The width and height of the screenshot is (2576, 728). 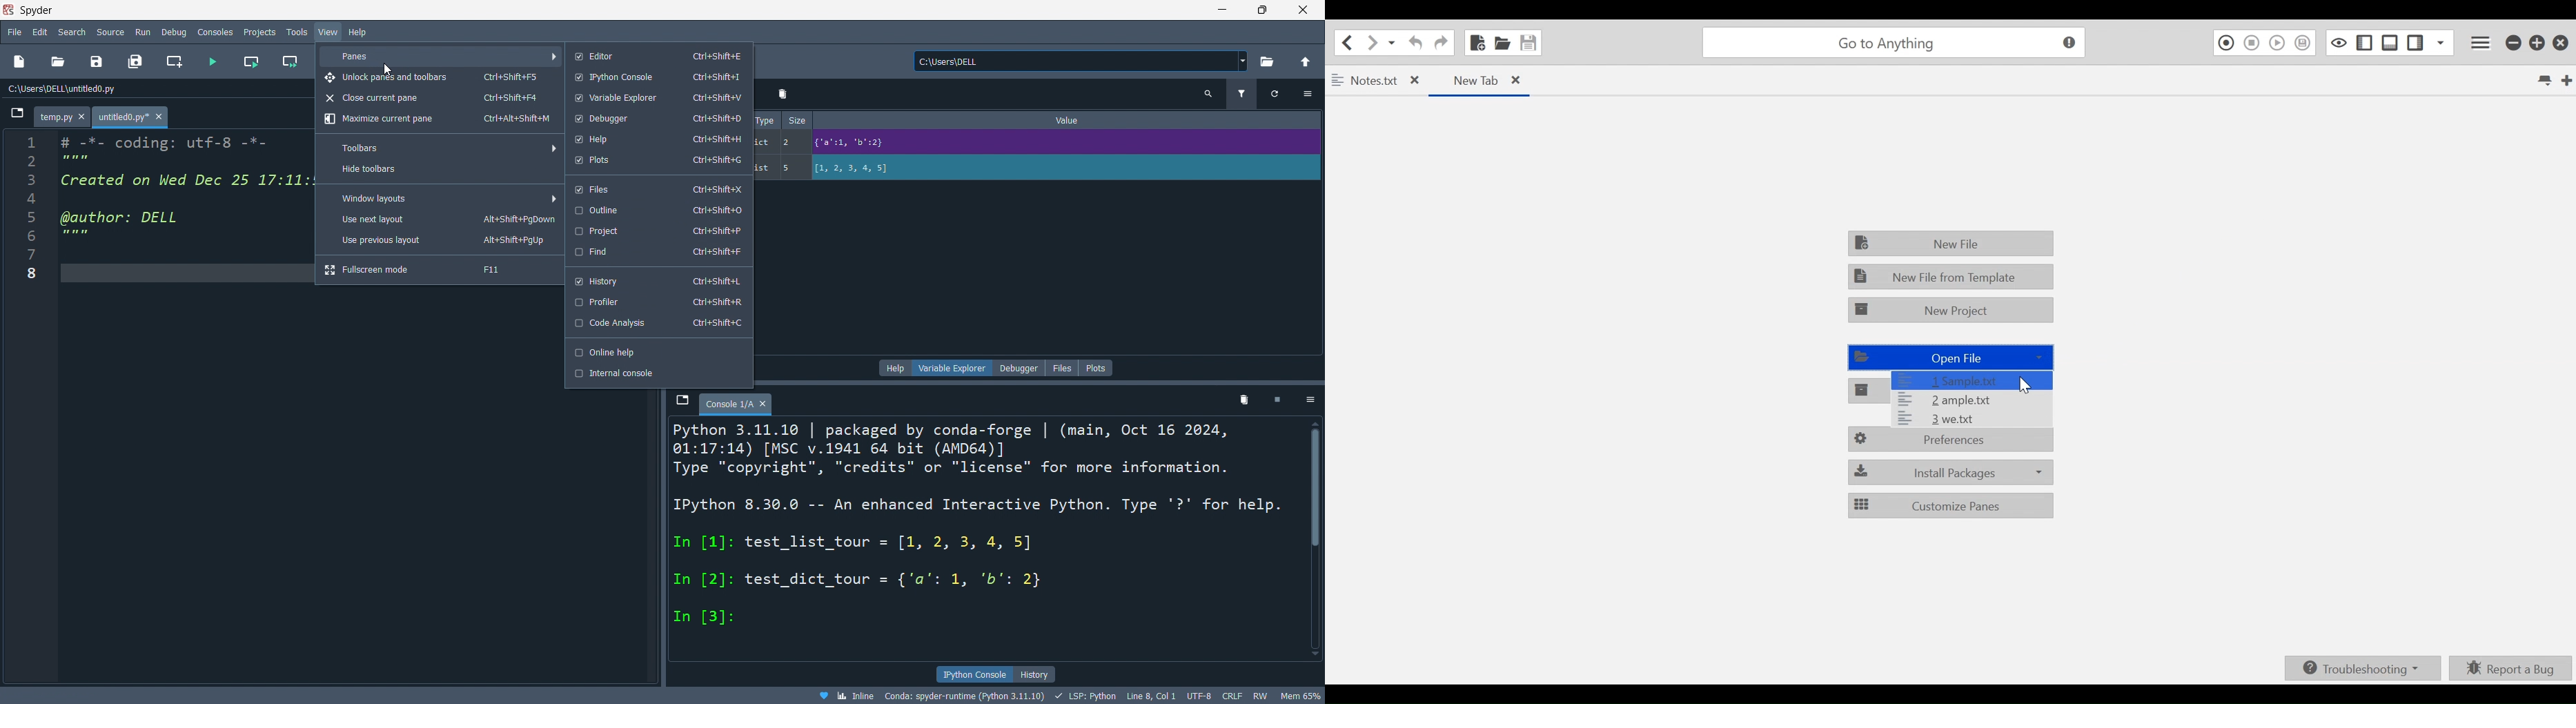 What do you see at coordinates (61, 117) in the screenshot?
I see `tab - temp.py` at bounding box center [61, 117].